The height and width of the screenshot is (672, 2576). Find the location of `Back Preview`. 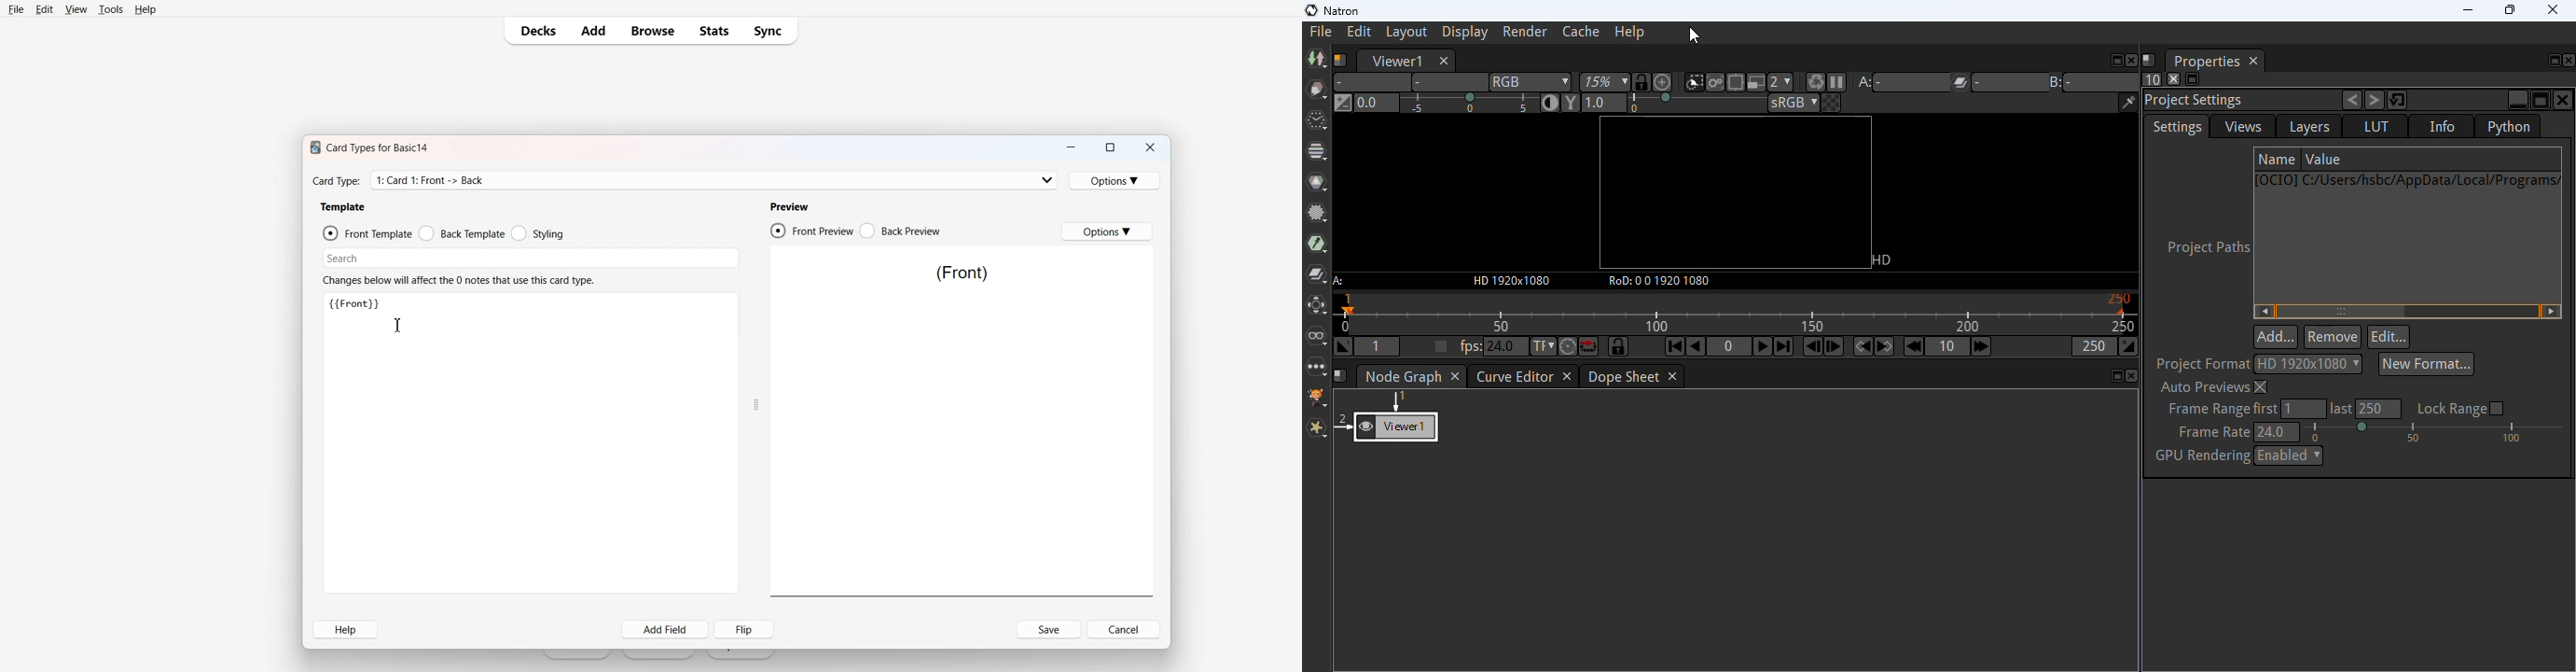

Back Preview is located at coordinates (901, 230).